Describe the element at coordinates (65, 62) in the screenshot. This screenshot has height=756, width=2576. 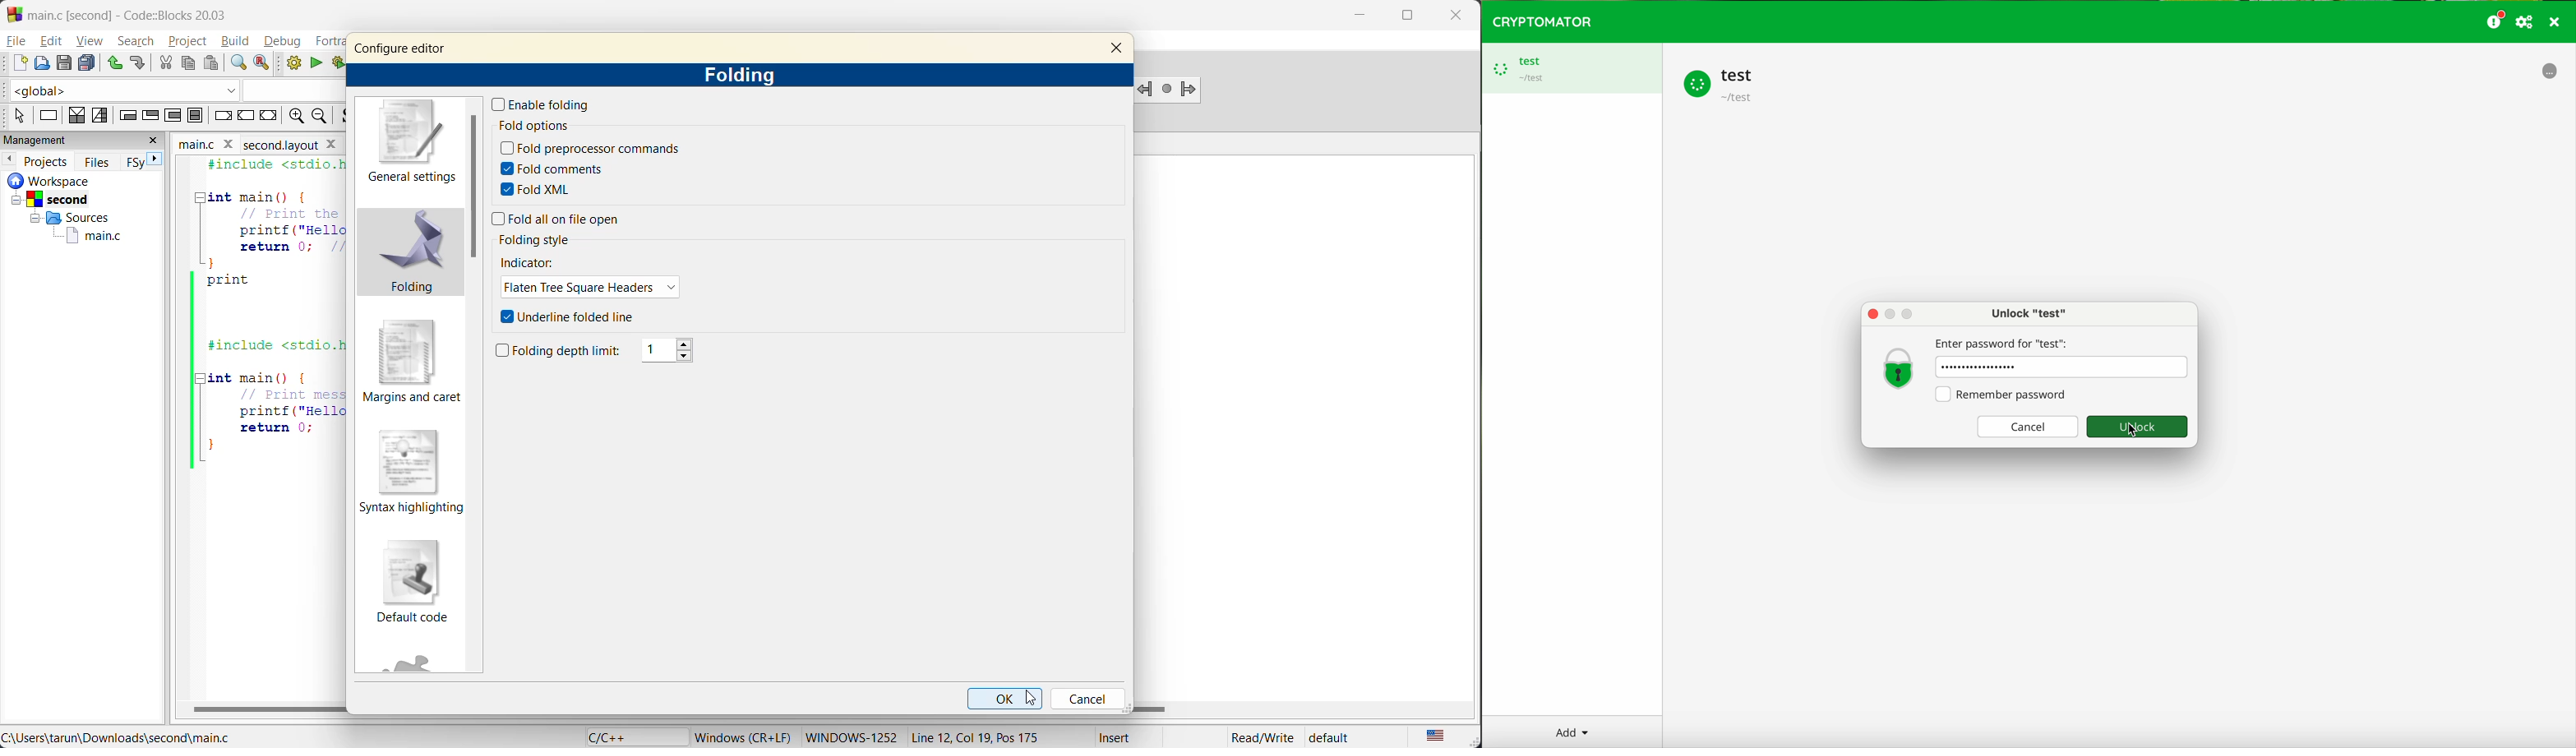
I see `save` at that location.